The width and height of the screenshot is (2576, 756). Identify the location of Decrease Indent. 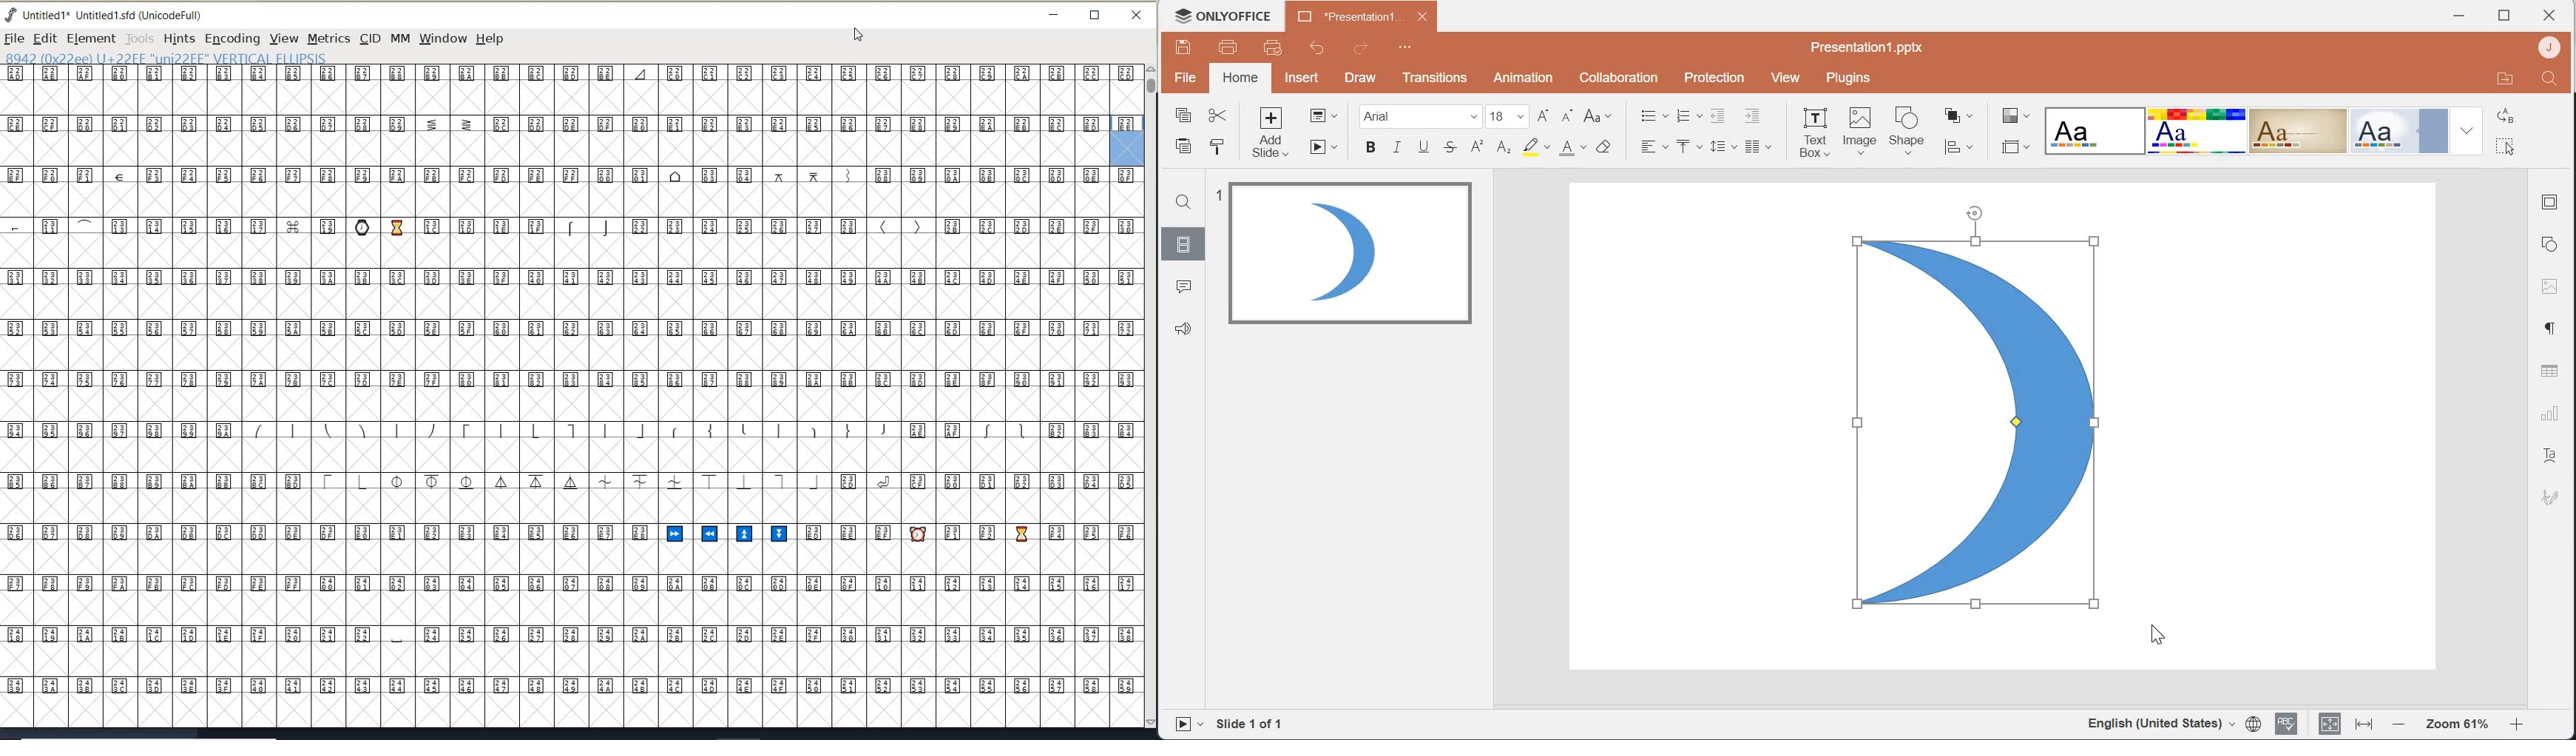
(1720, 115).